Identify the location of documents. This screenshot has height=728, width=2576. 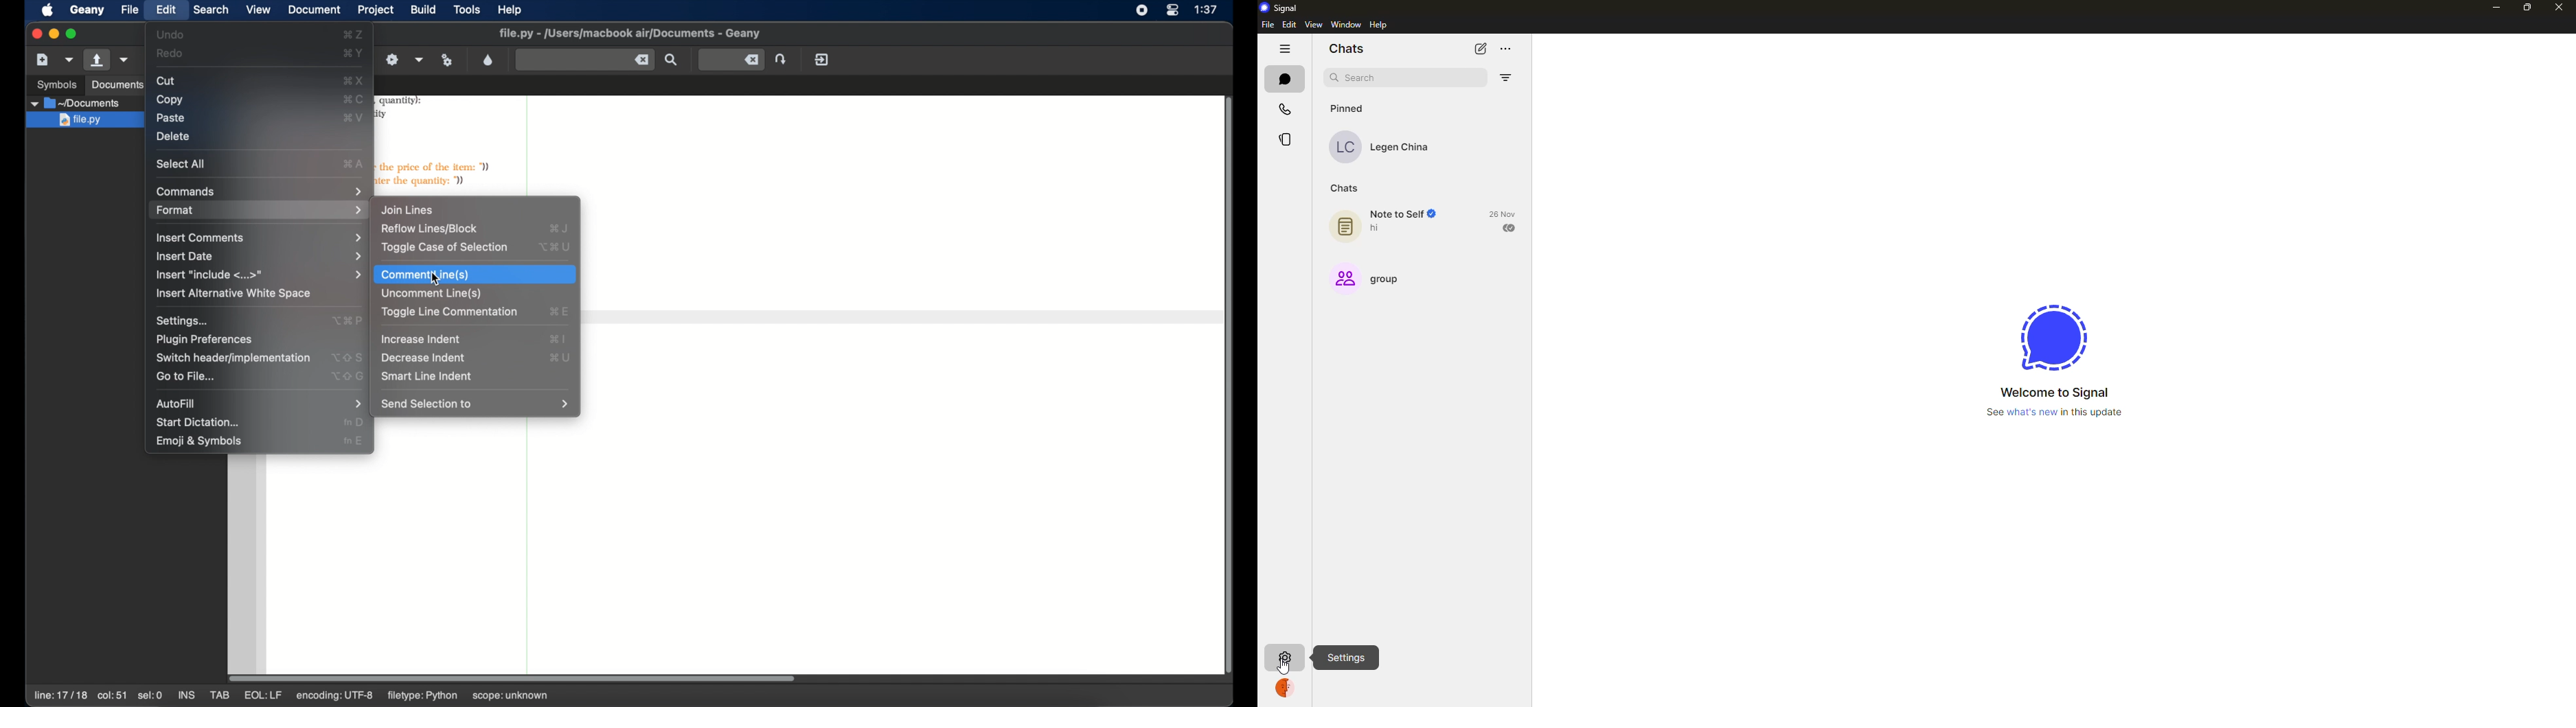
(117, 84).